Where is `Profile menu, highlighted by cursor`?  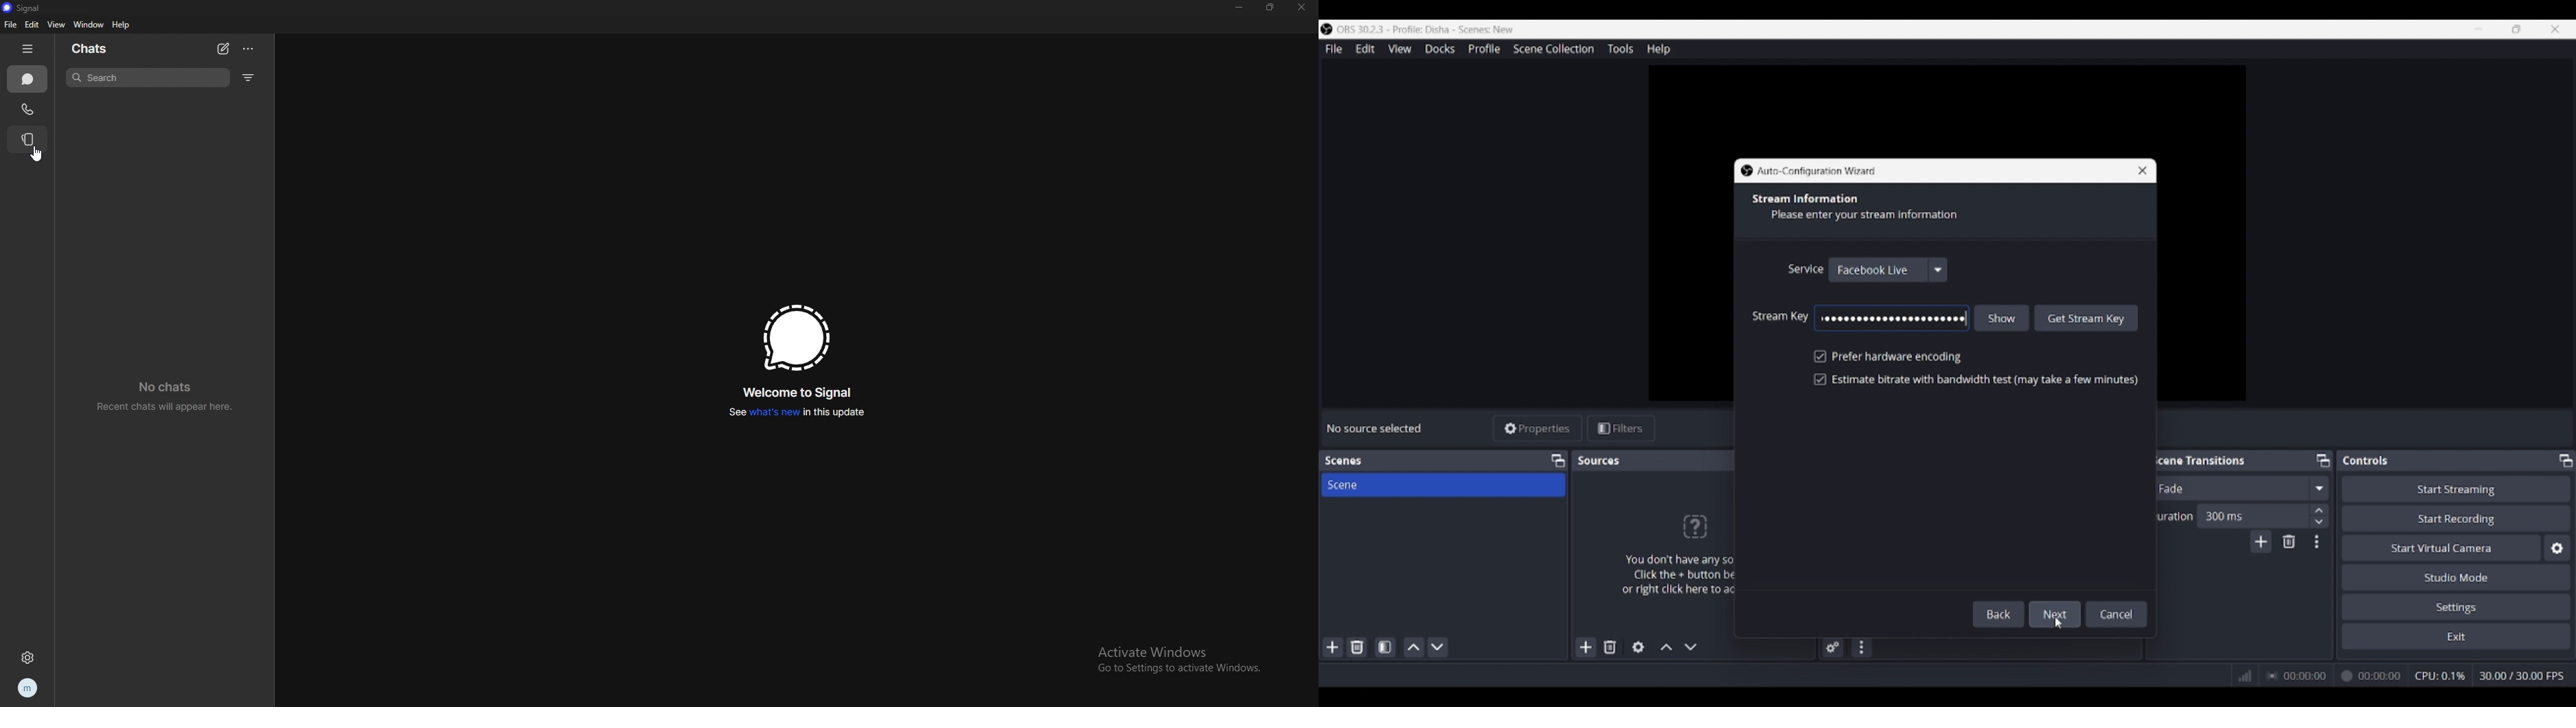
Profile menu, highlighted by cursor is located at coordinates (1484, 49).